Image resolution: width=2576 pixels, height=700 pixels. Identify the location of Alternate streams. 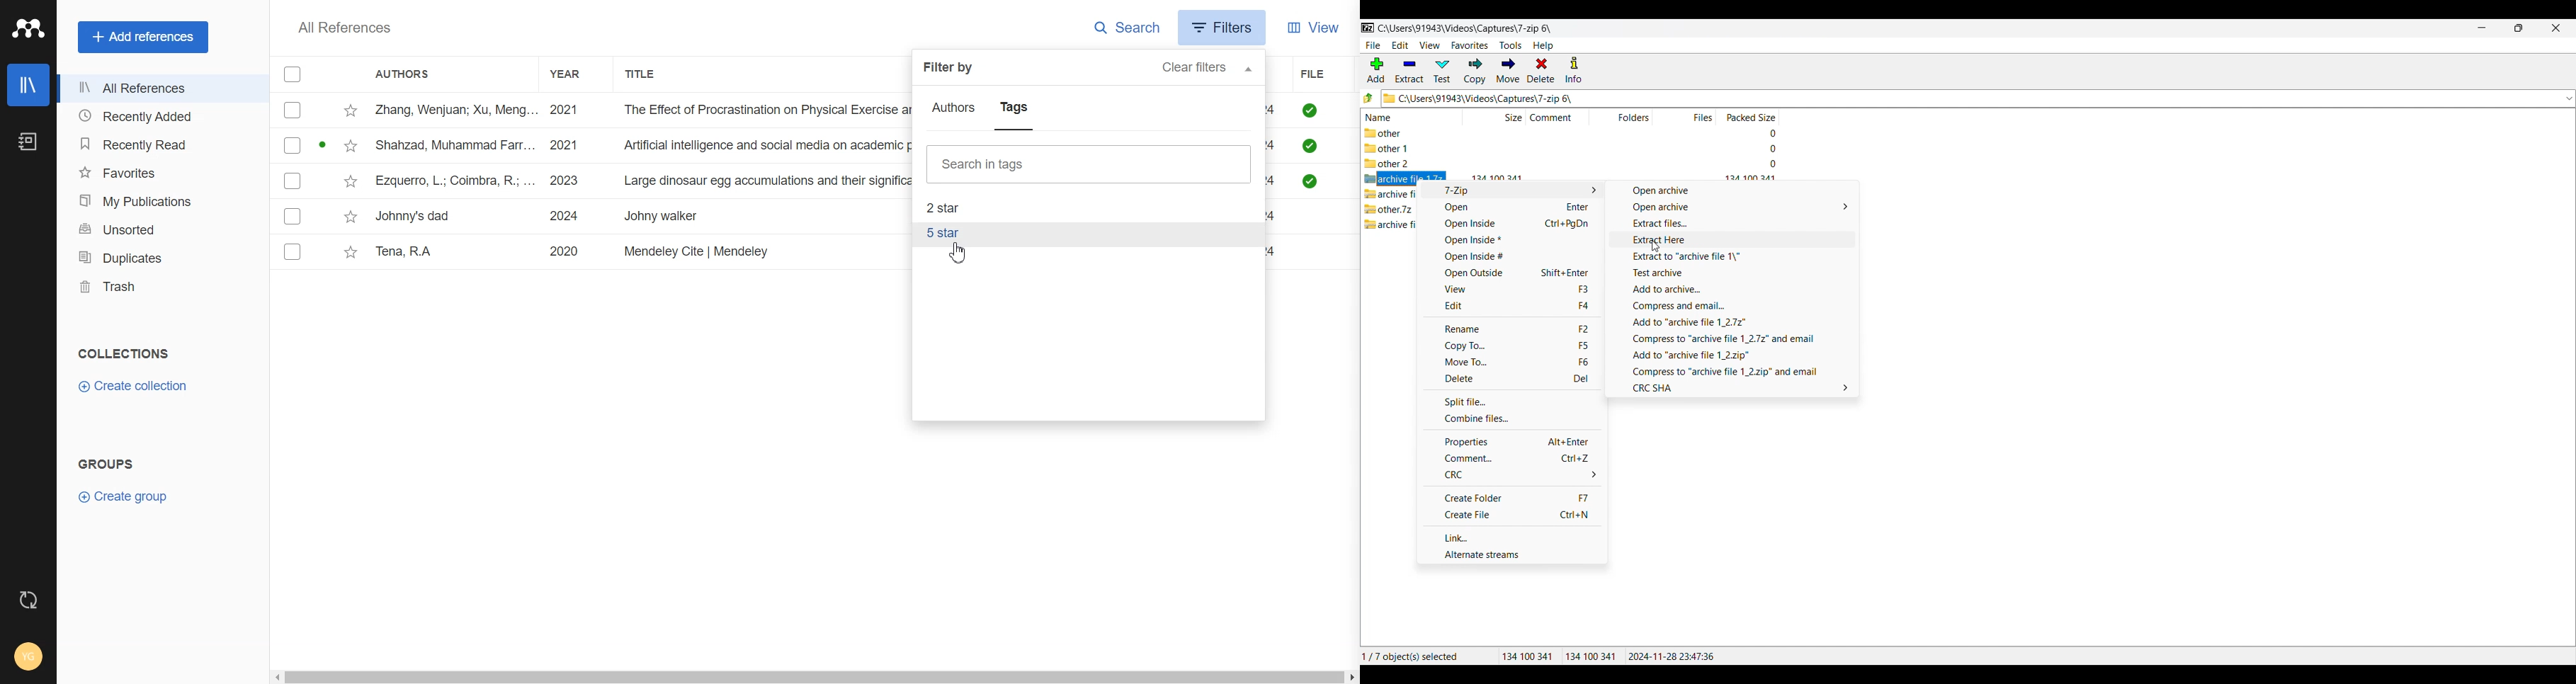
(1513, 555).